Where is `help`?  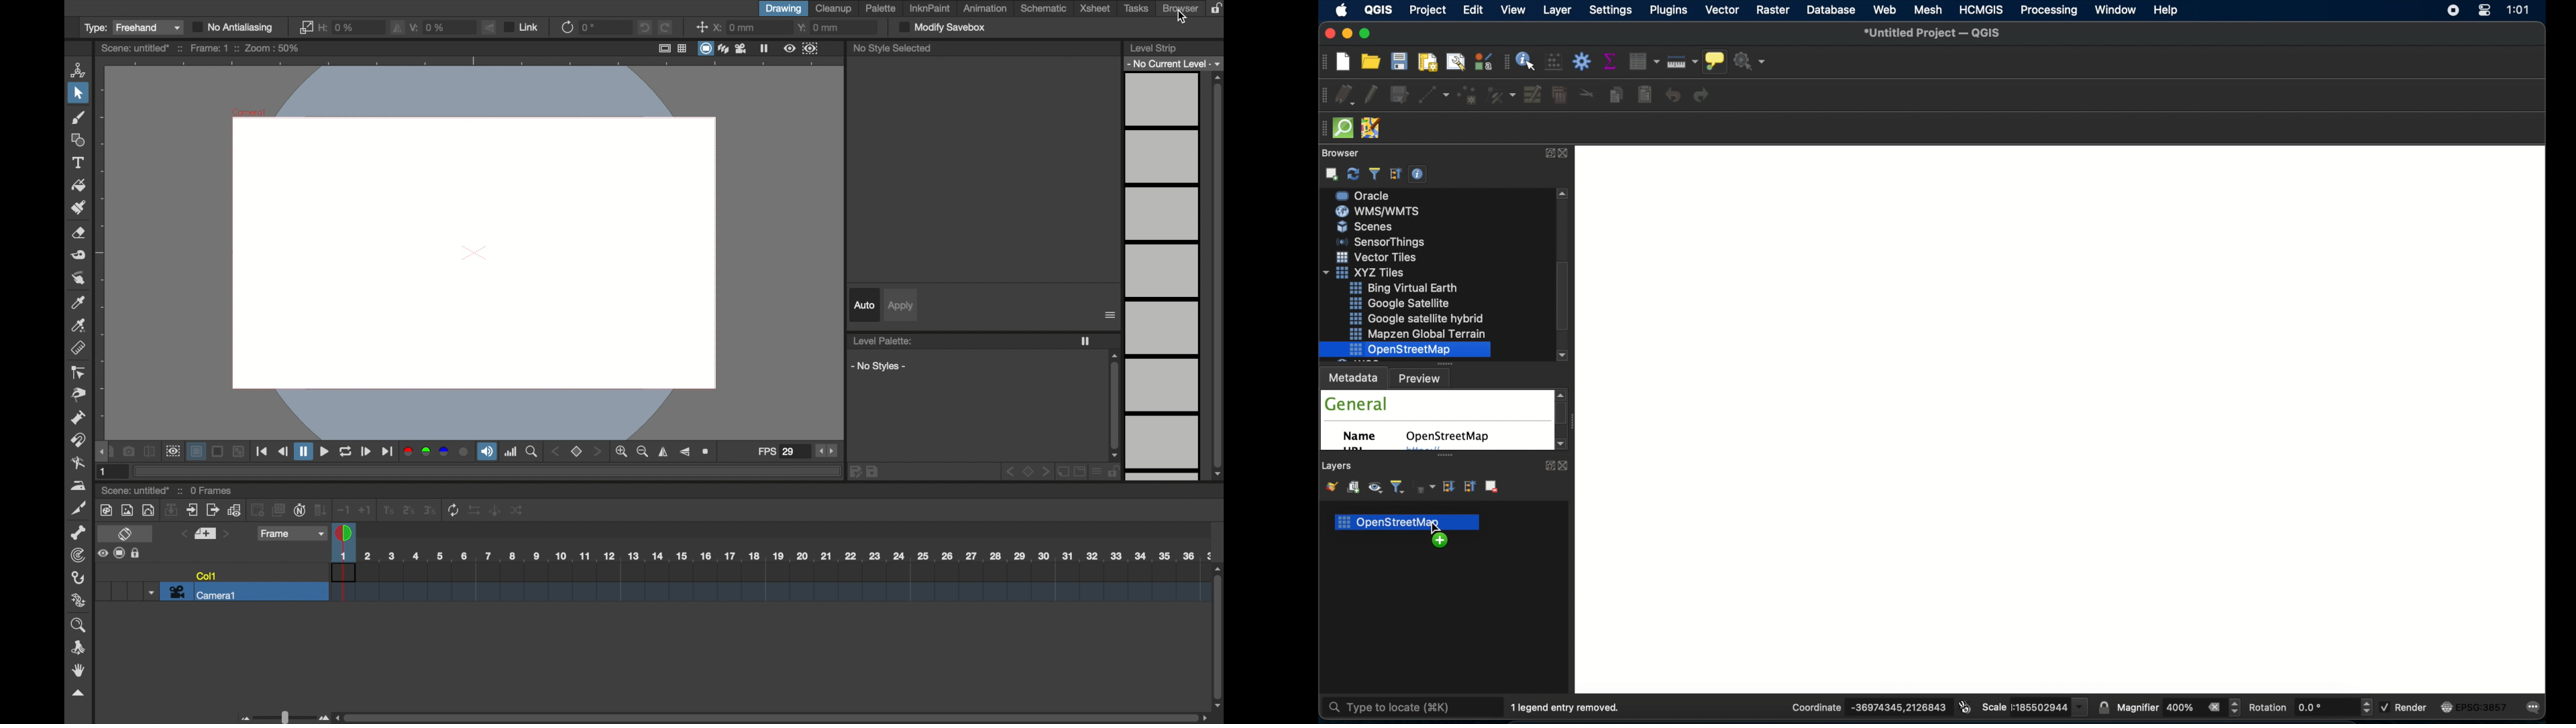
help is located at coordinates (2165, 10).